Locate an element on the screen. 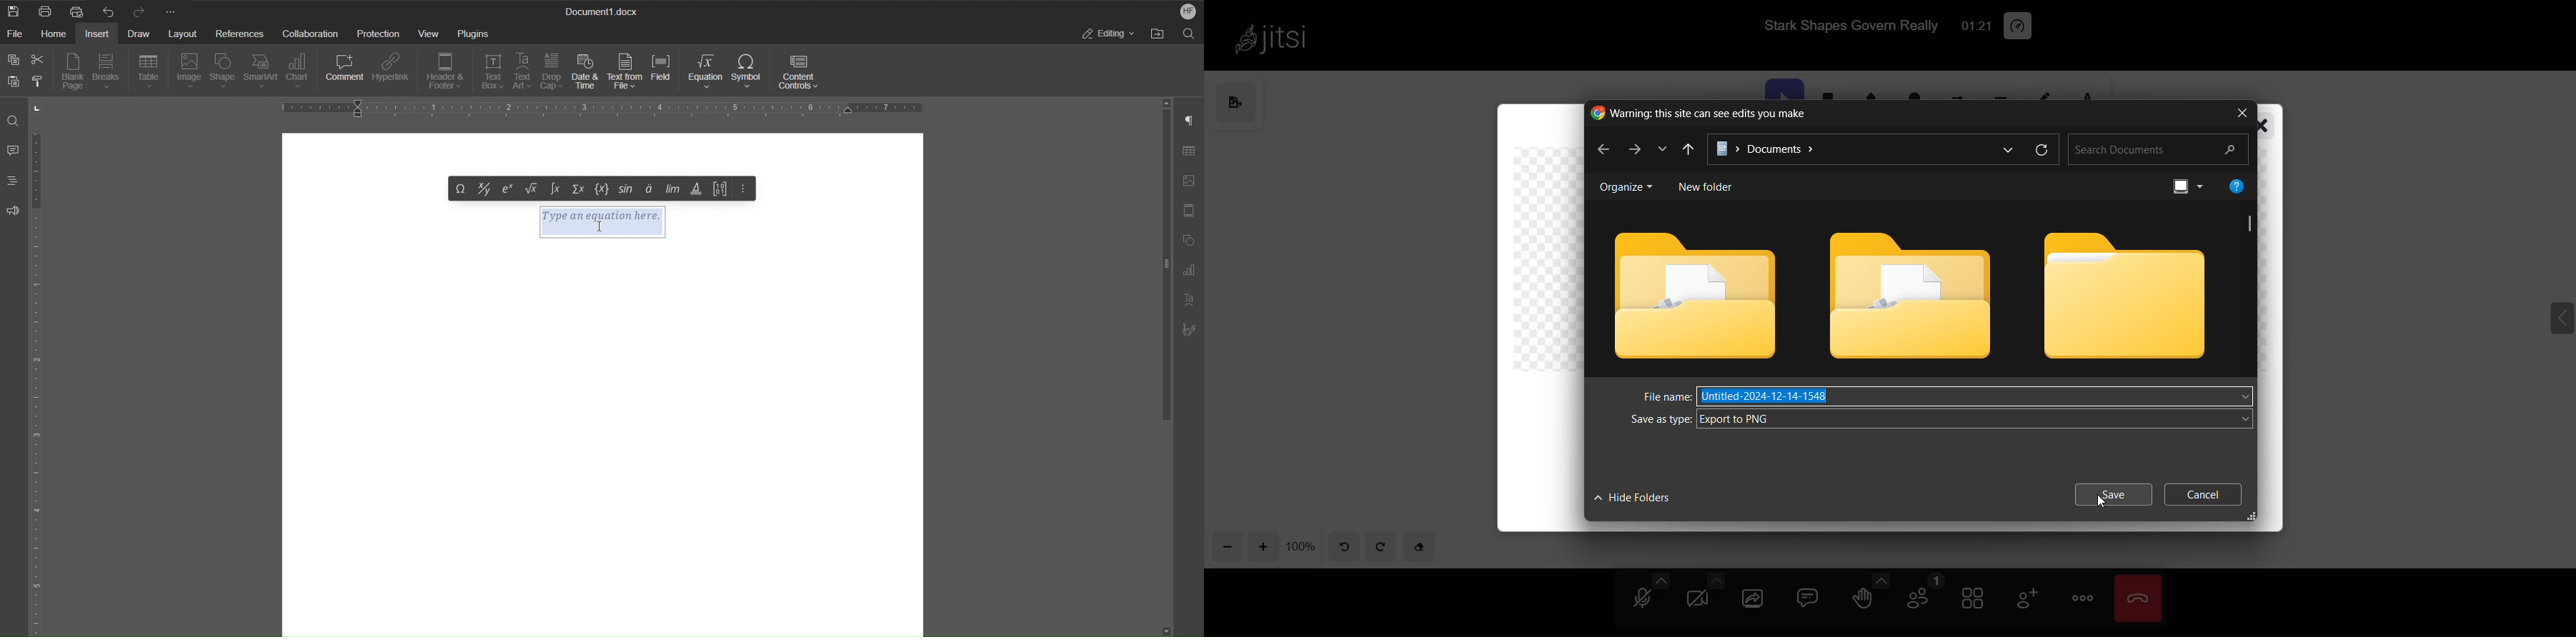 The image size is (2576, 644). Header & Footer is located at coordinates (446, 72).